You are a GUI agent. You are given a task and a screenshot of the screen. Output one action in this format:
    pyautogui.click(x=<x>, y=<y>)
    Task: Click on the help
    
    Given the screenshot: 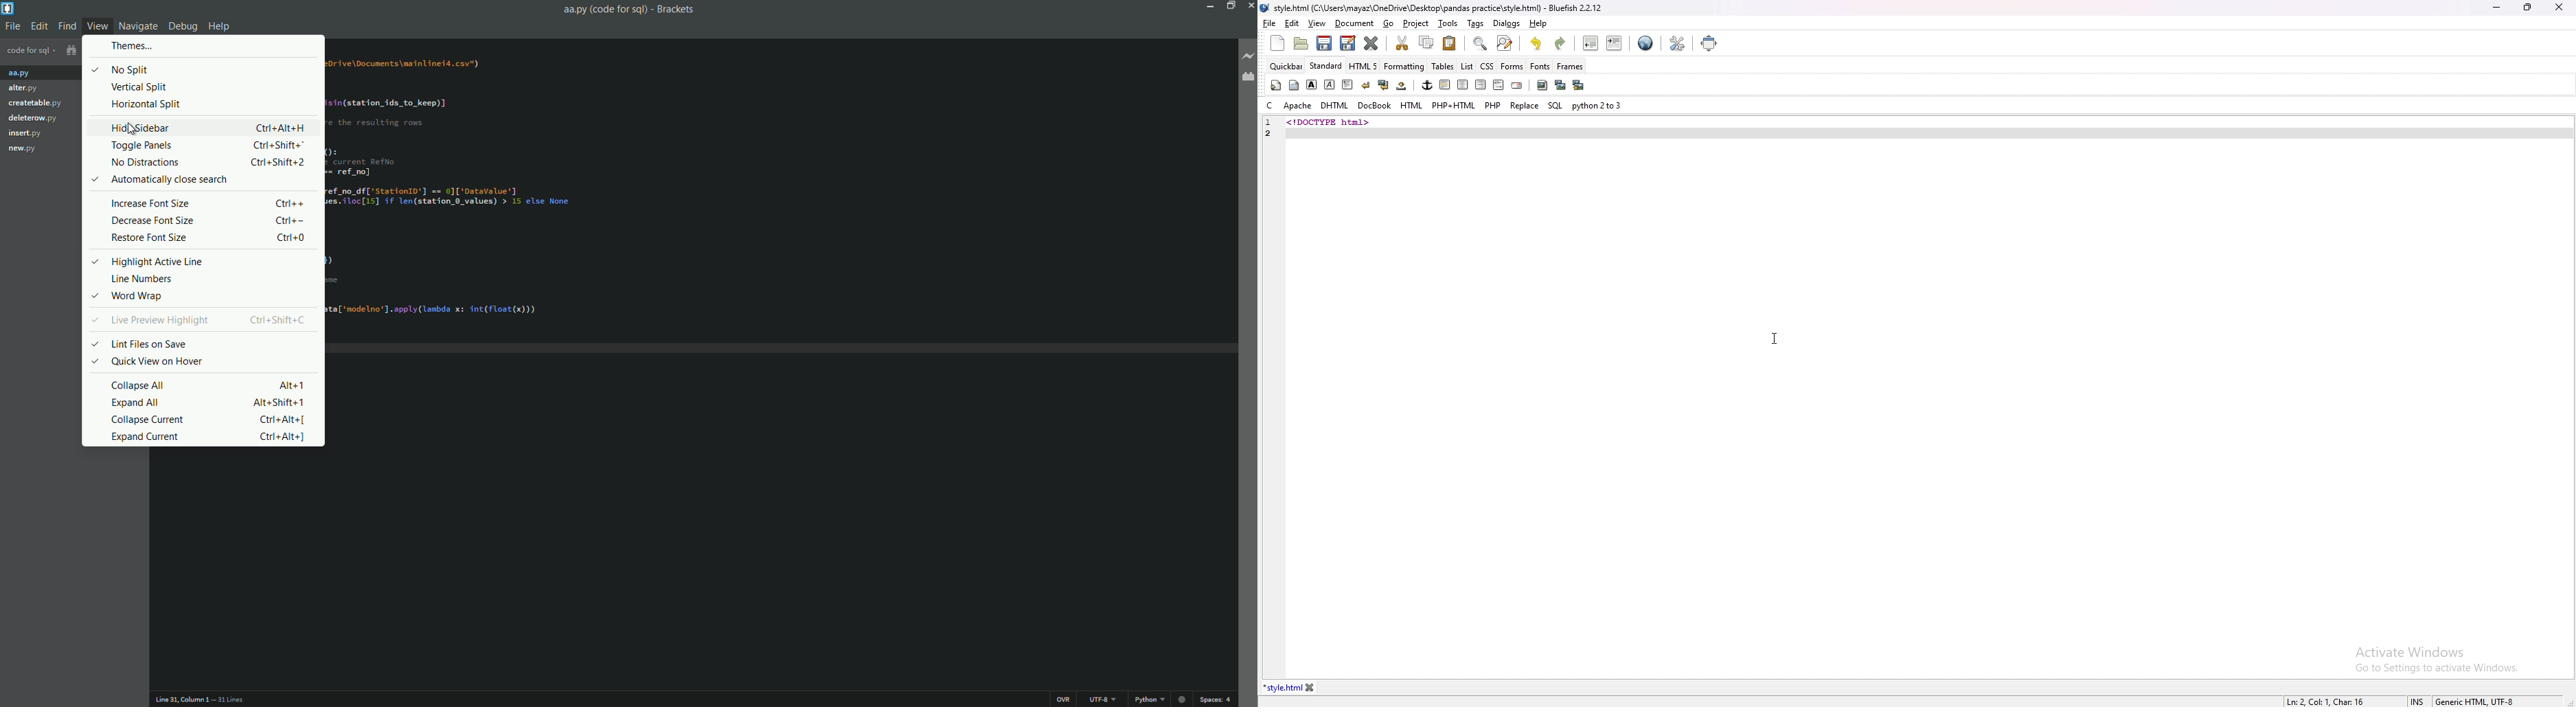 What is the action you would take?
    pyautogui.click(x=1537, y=23)
    